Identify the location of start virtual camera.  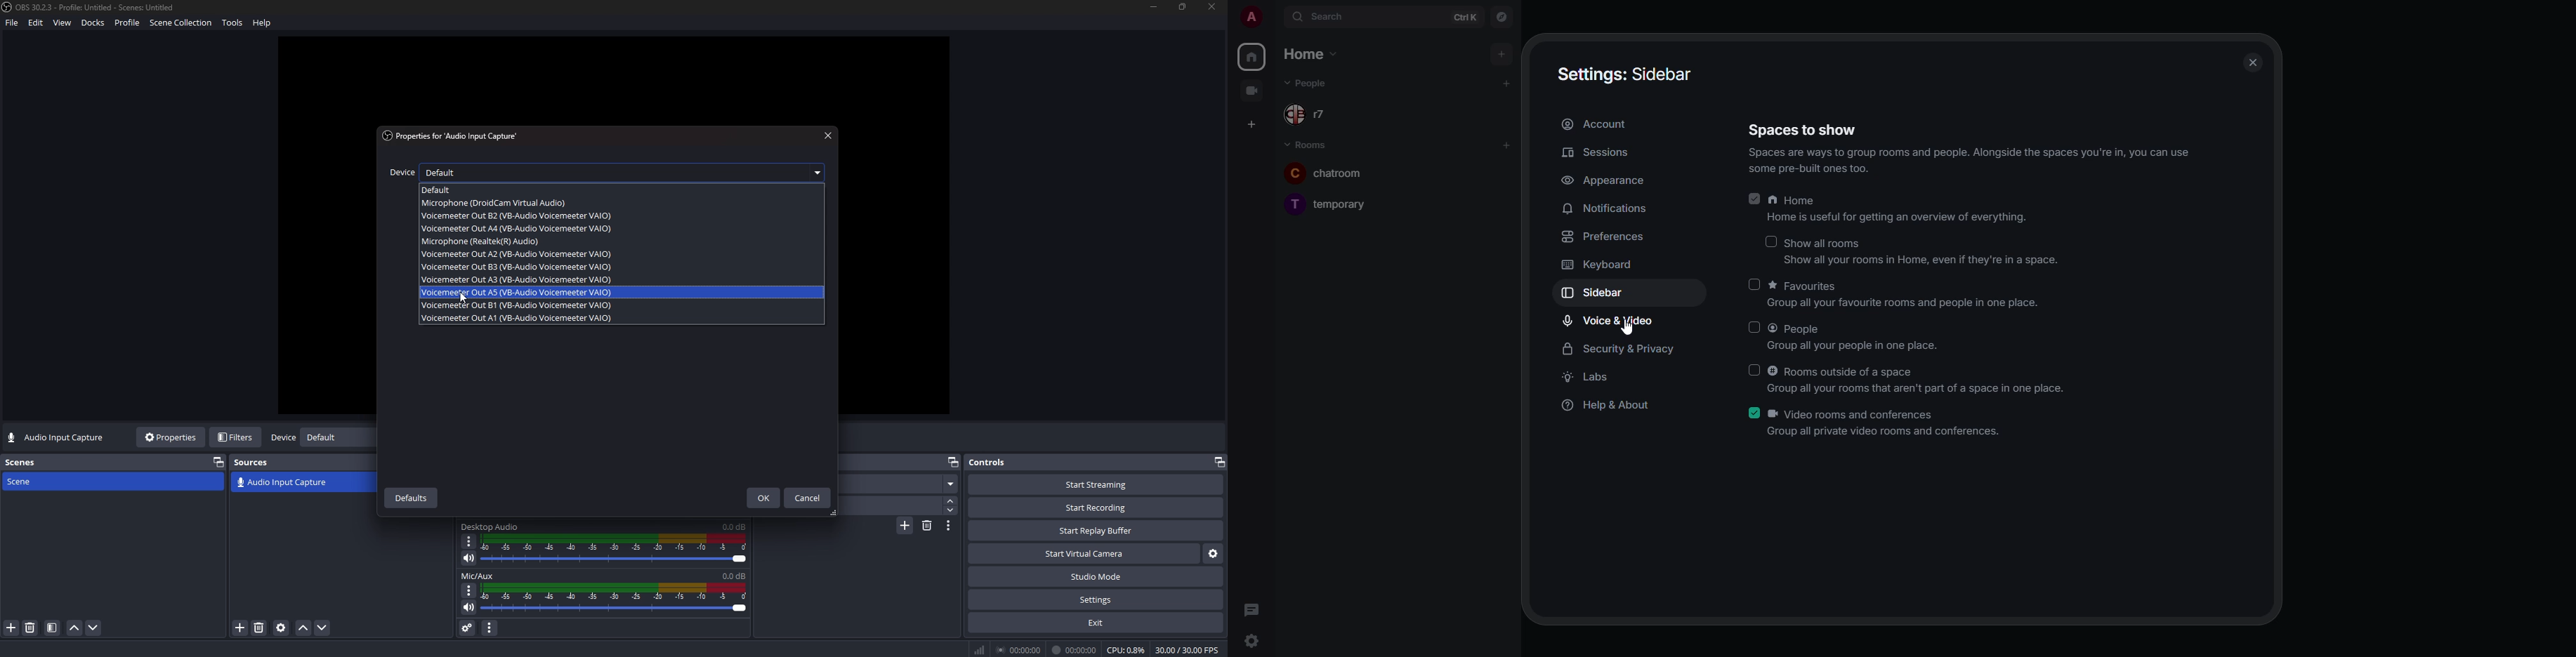
(1083, 554).